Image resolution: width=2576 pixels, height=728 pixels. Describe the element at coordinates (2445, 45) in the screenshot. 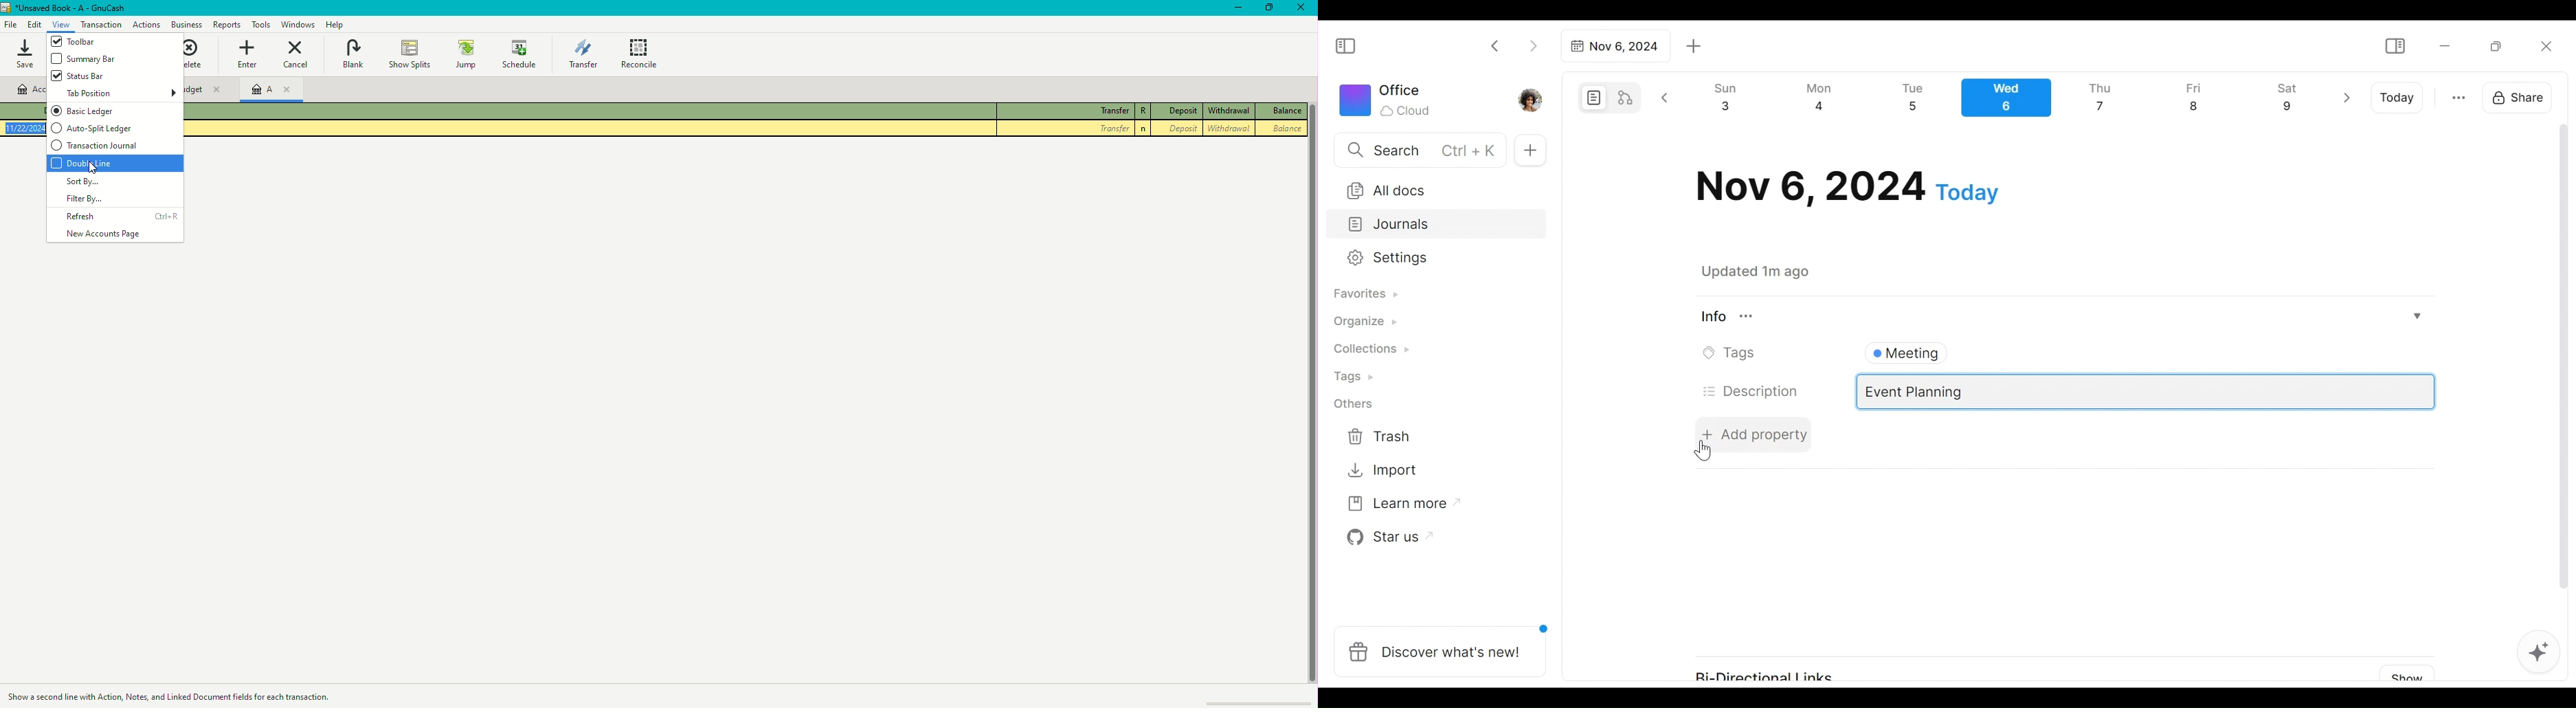

I see `Minimize` at that location.